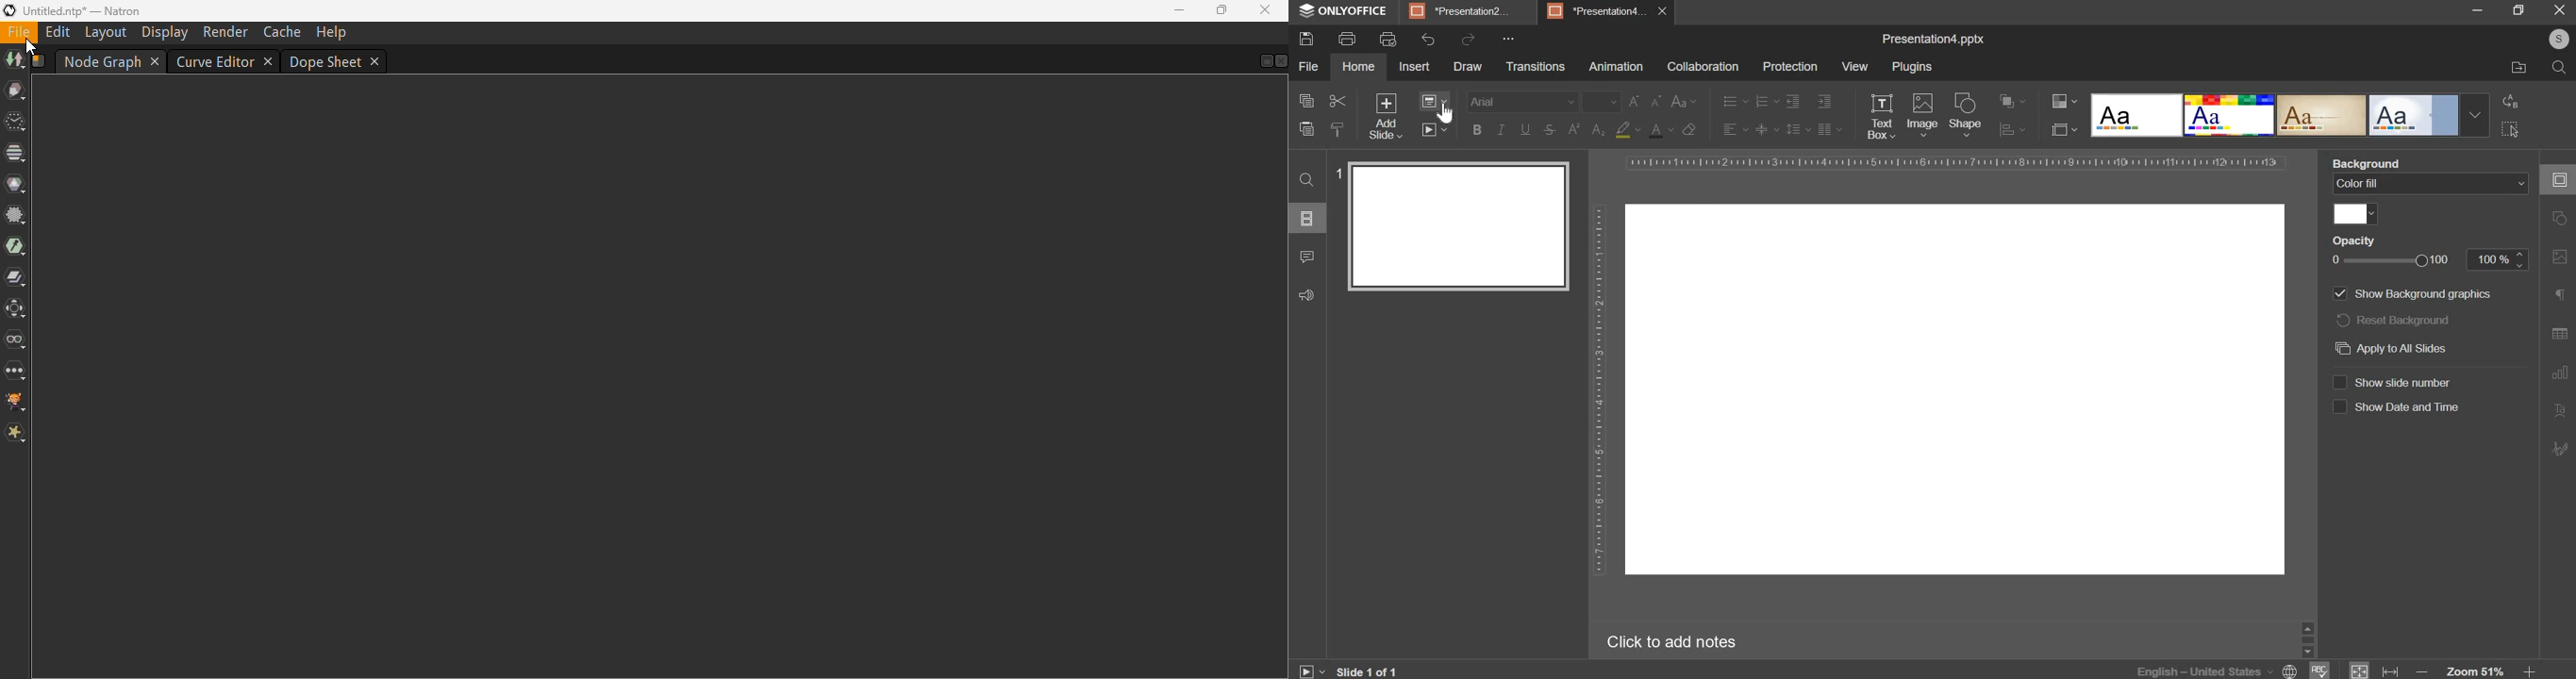 Image resolution: width=2576 pixels, height=700 pixels. I want to click on select slide size, so click(2061, 129).